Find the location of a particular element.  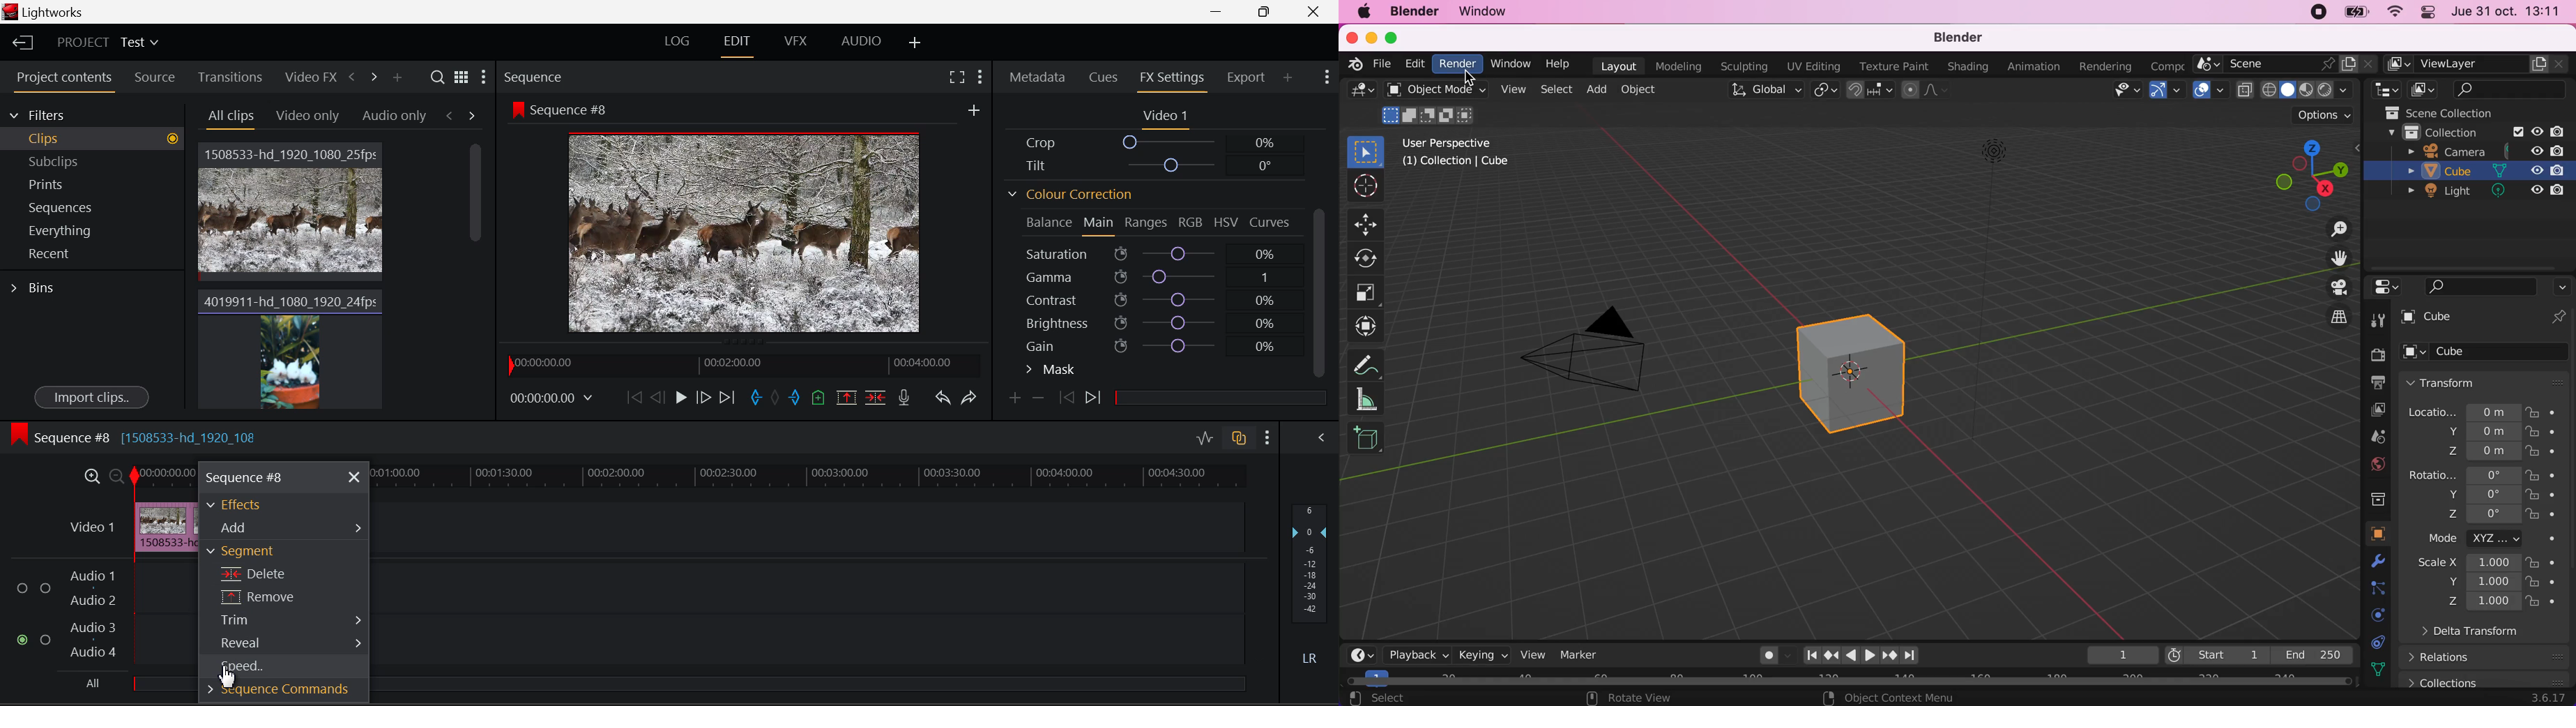

Restore Down is located at coordinates (1218, 12).